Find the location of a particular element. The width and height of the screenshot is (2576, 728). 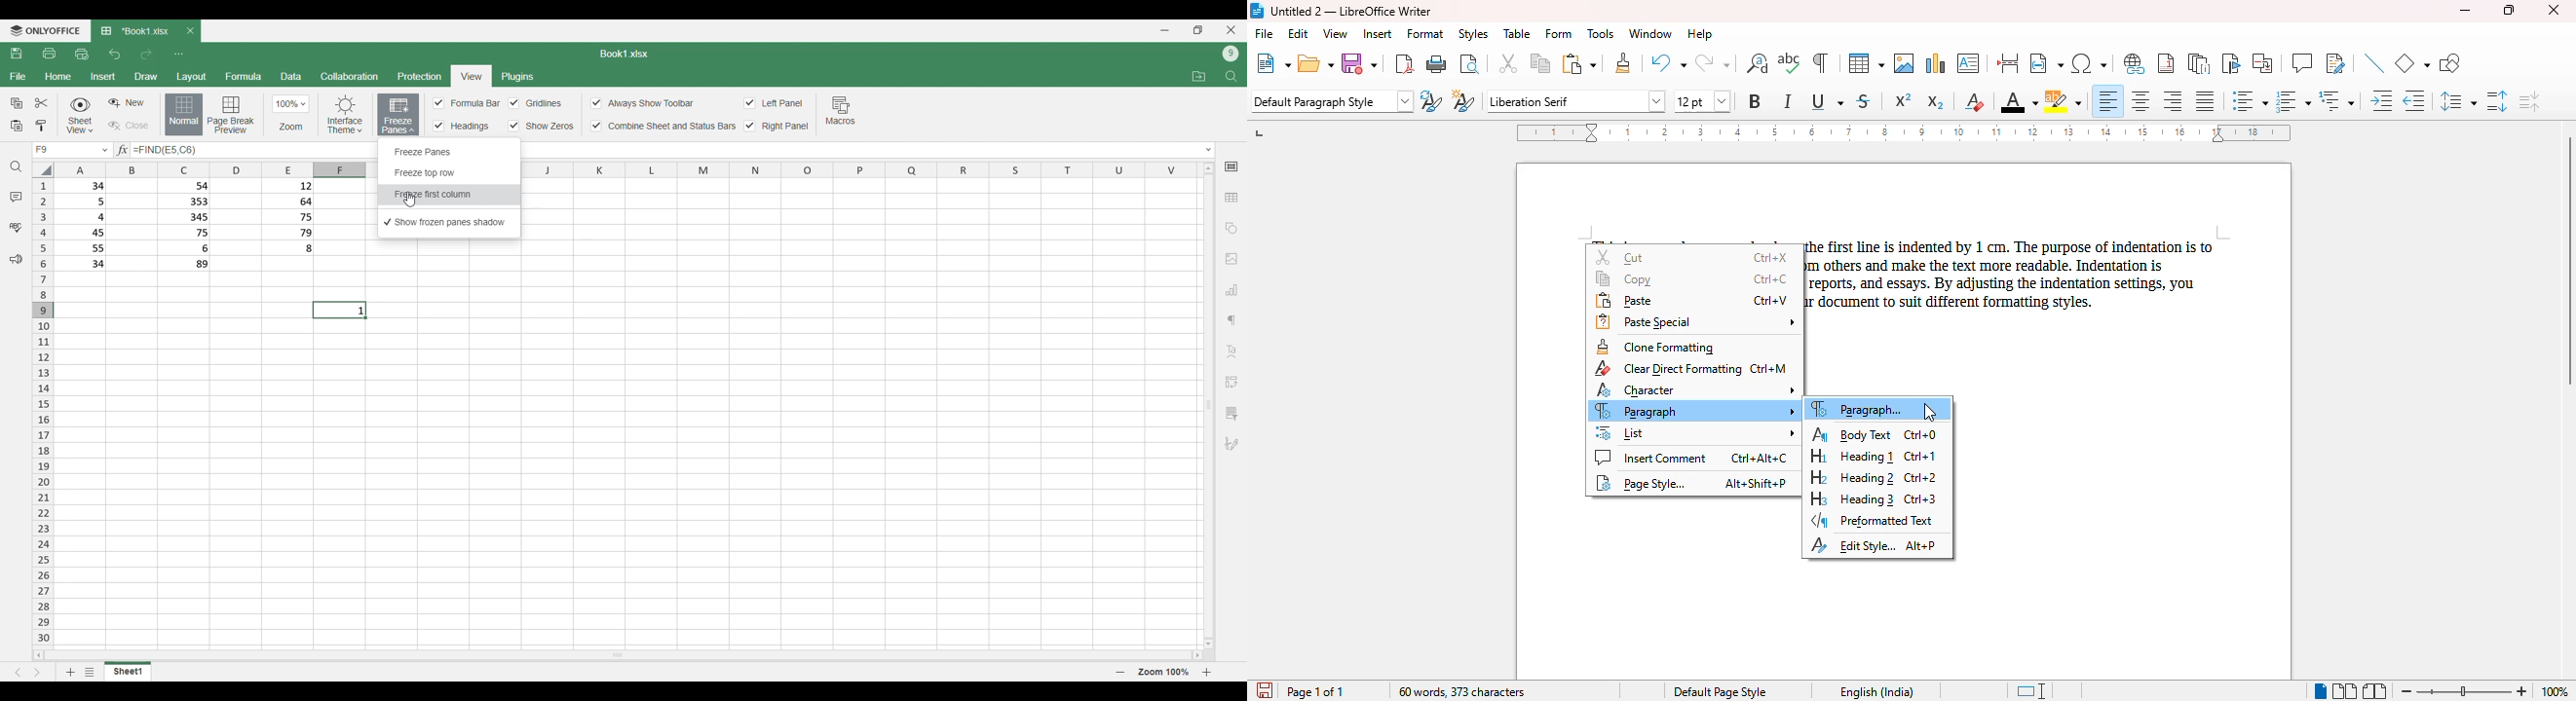

underline is located at coordinates (1826, 102).